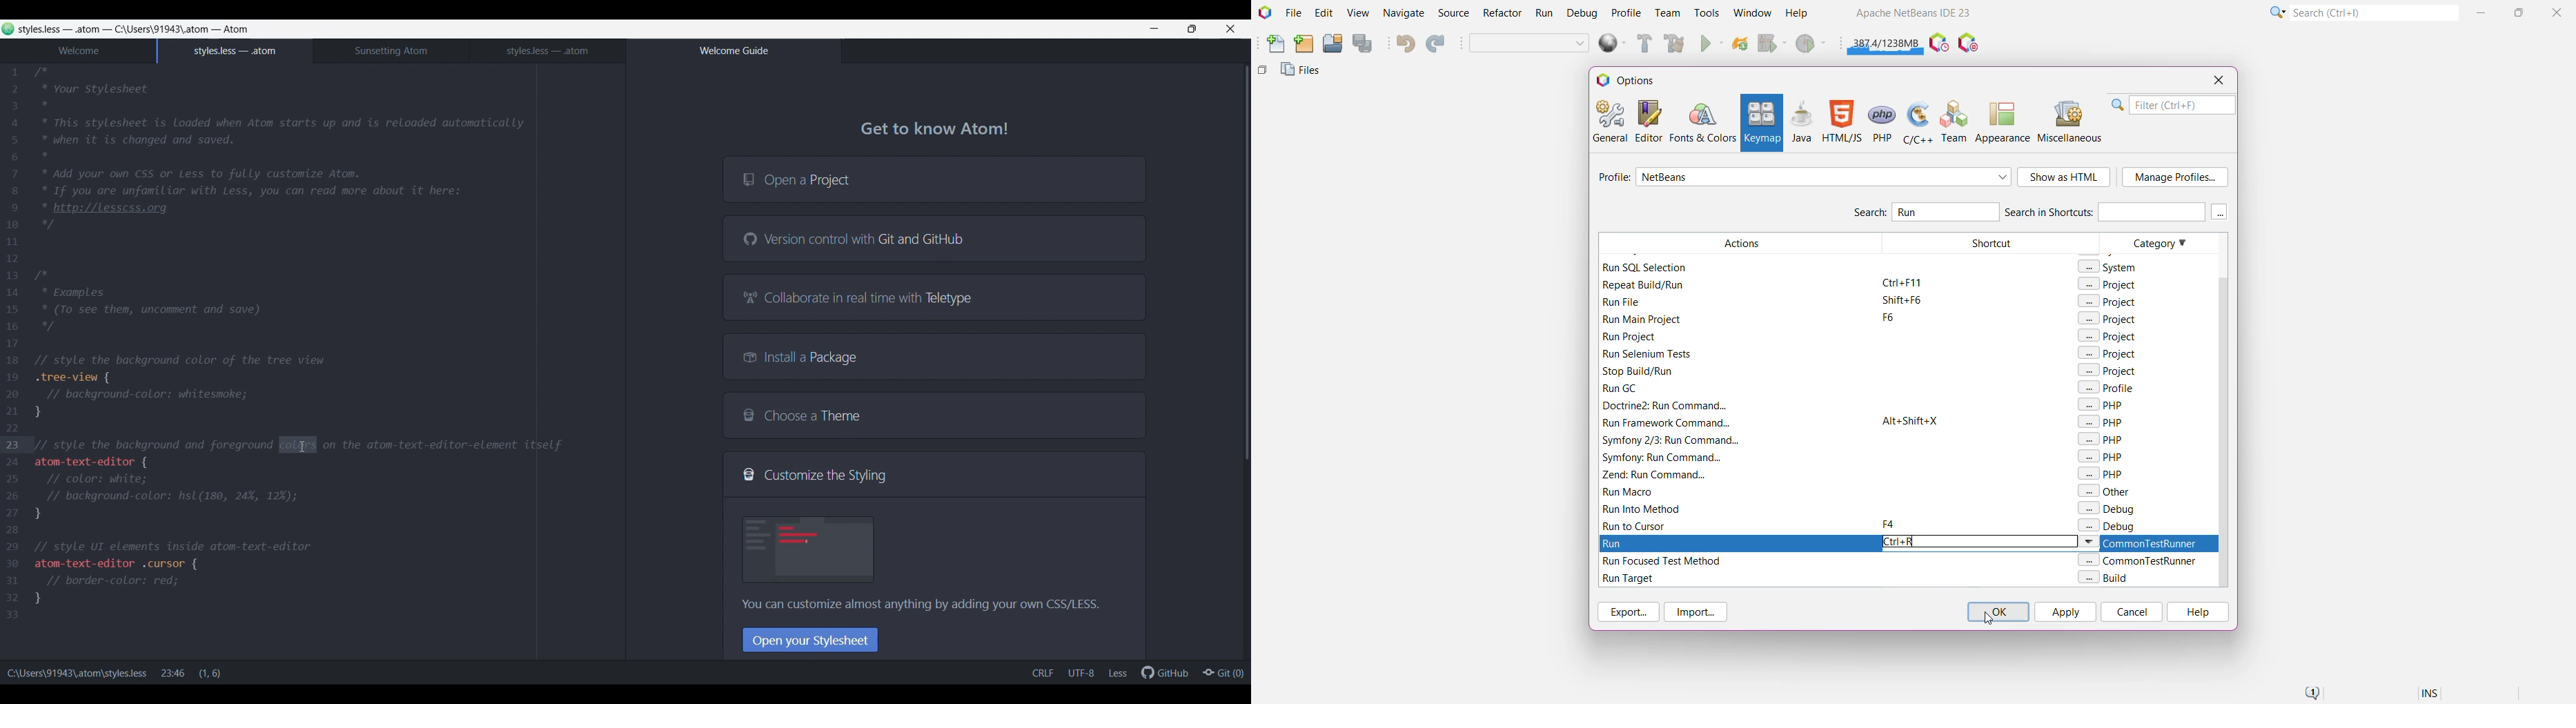 This screenshot has width=2576, height=728. What do you see at coordinates (1886, 41) in the screenshot?
I see `Click to force garbage collection` at bounding box center [1886, 41].